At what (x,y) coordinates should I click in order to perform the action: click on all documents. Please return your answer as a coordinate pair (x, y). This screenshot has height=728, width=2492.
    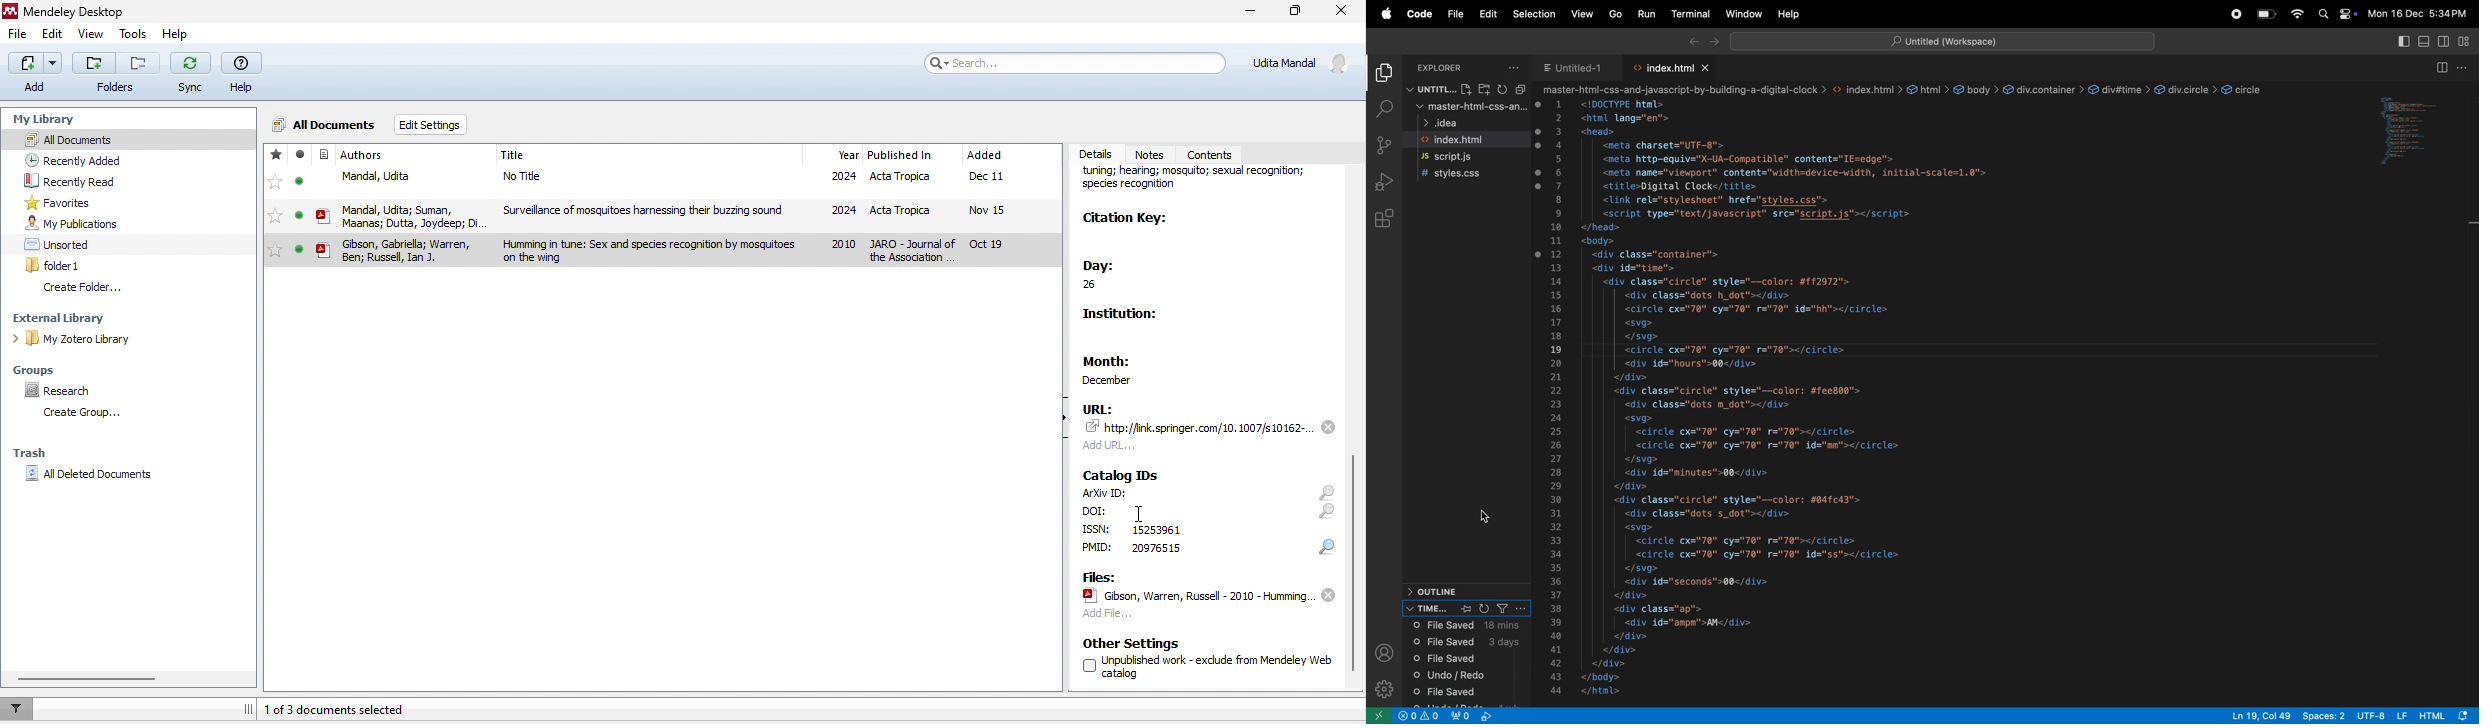
    Looking at the image, I should click on (325, 122).